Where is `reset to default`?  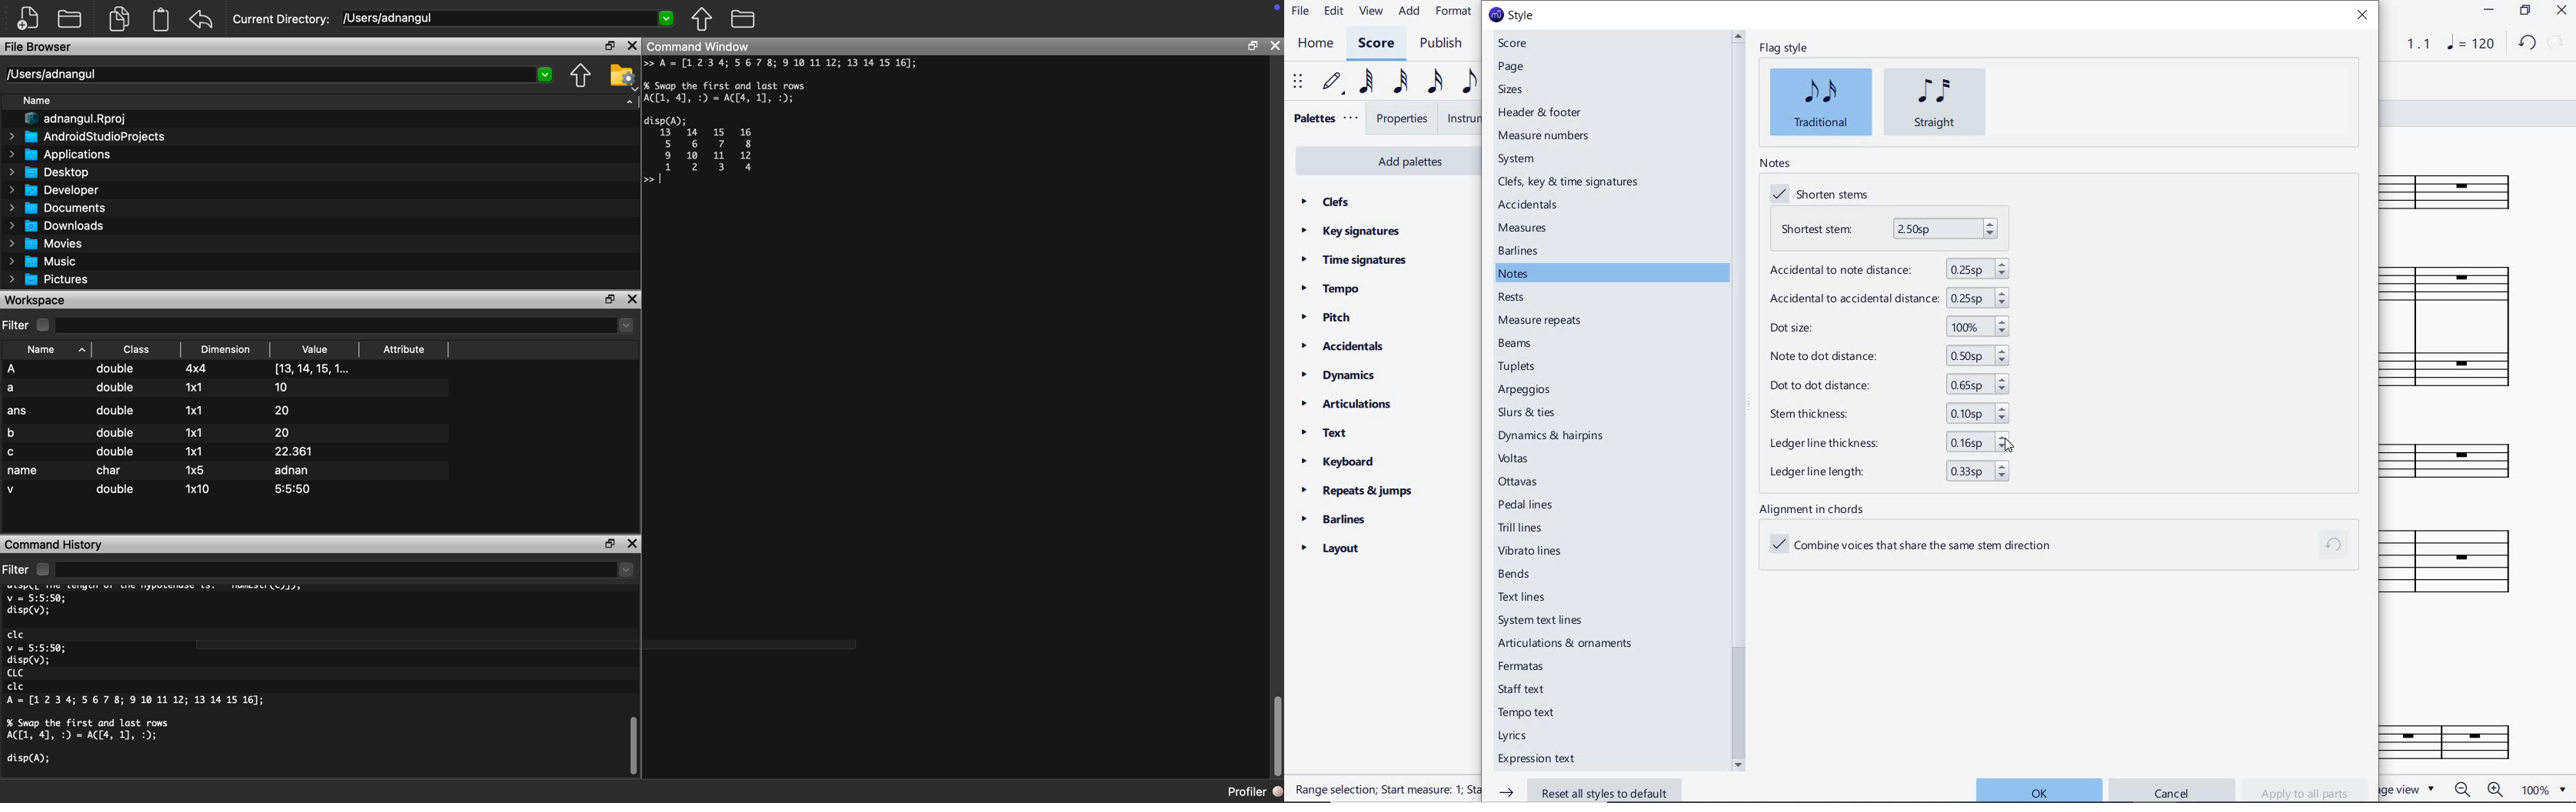 reset to default is located at coordinates (2335, 546).